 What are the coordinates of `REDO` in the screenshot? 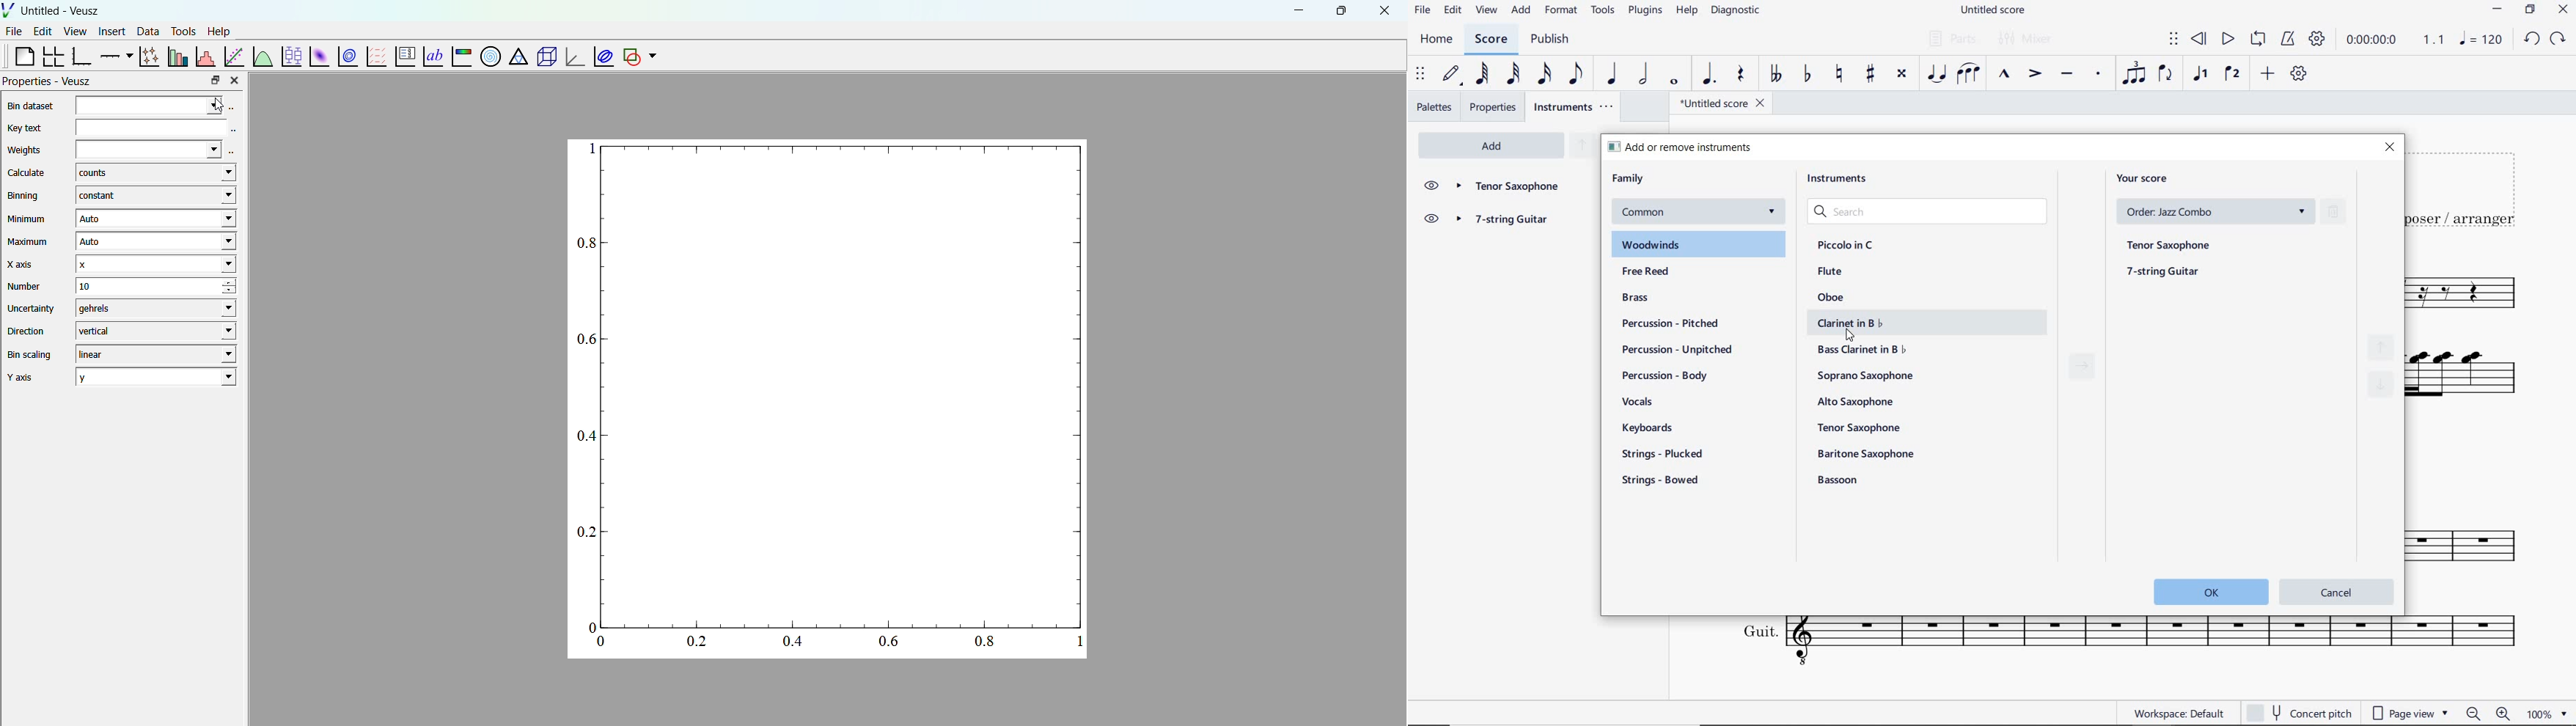 It's located at (2557, 39).